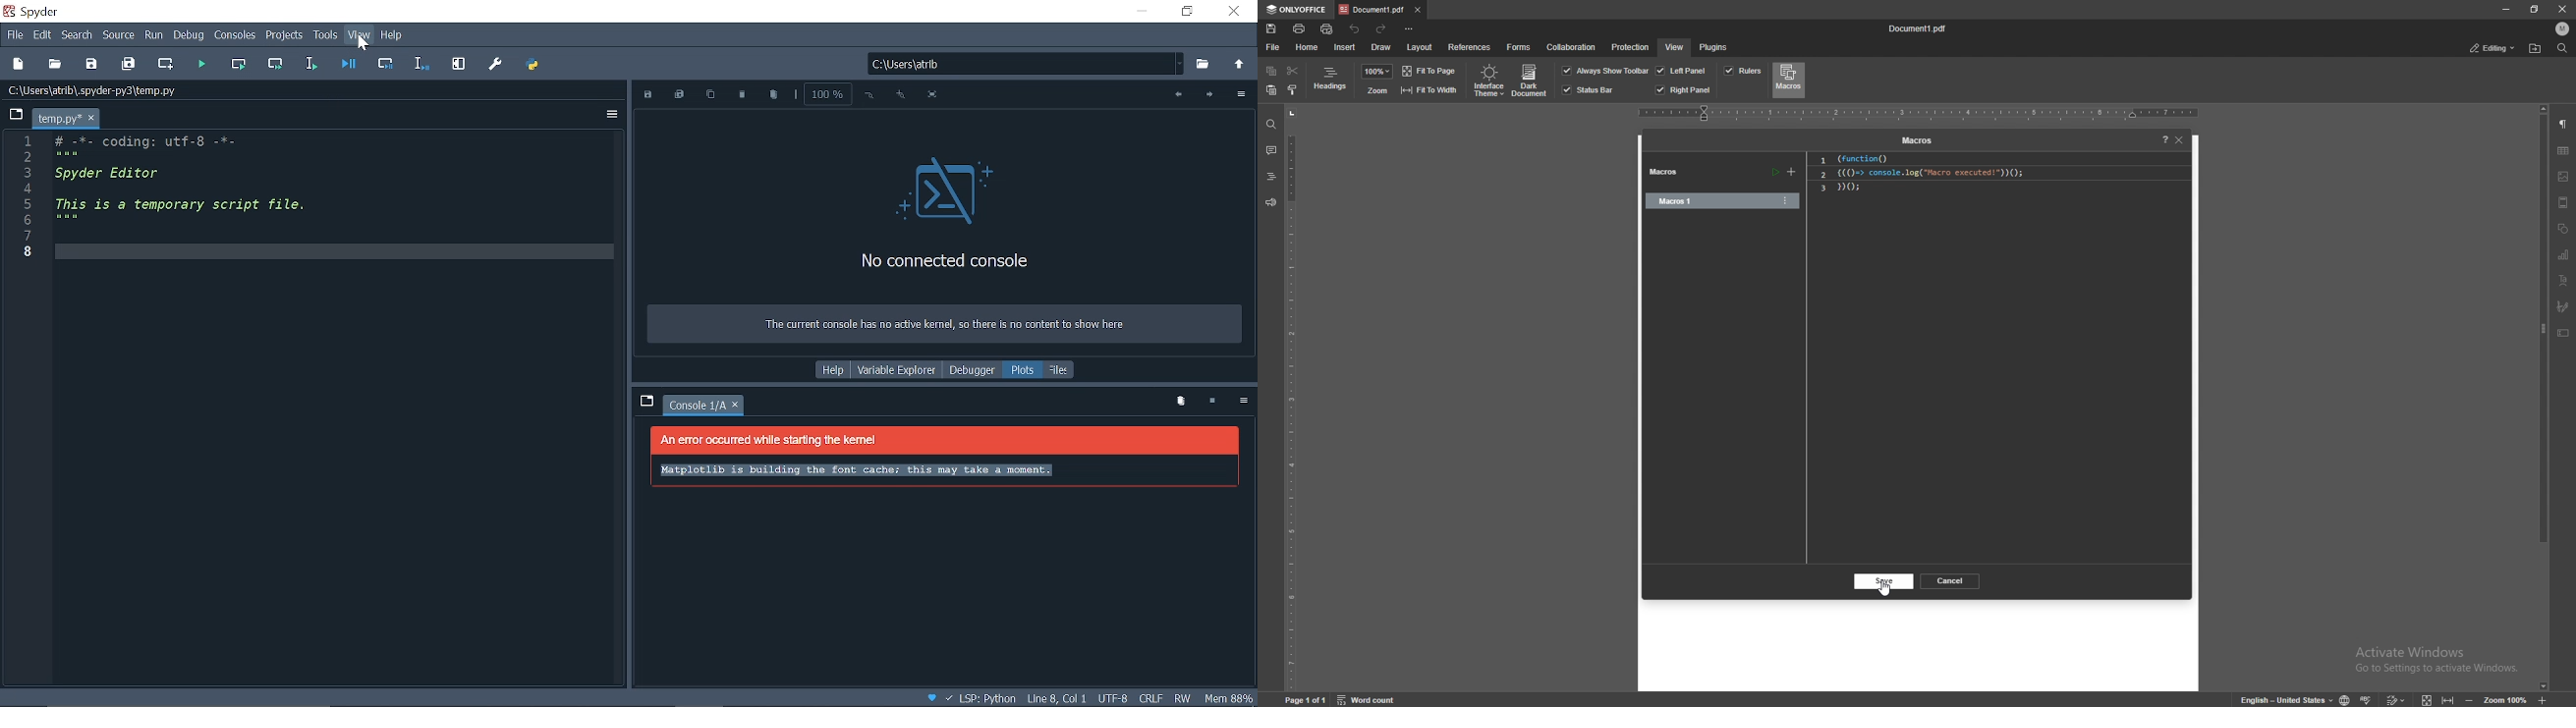 The image size is (2576, 728). I want to click on Debug, so click(191, 36).